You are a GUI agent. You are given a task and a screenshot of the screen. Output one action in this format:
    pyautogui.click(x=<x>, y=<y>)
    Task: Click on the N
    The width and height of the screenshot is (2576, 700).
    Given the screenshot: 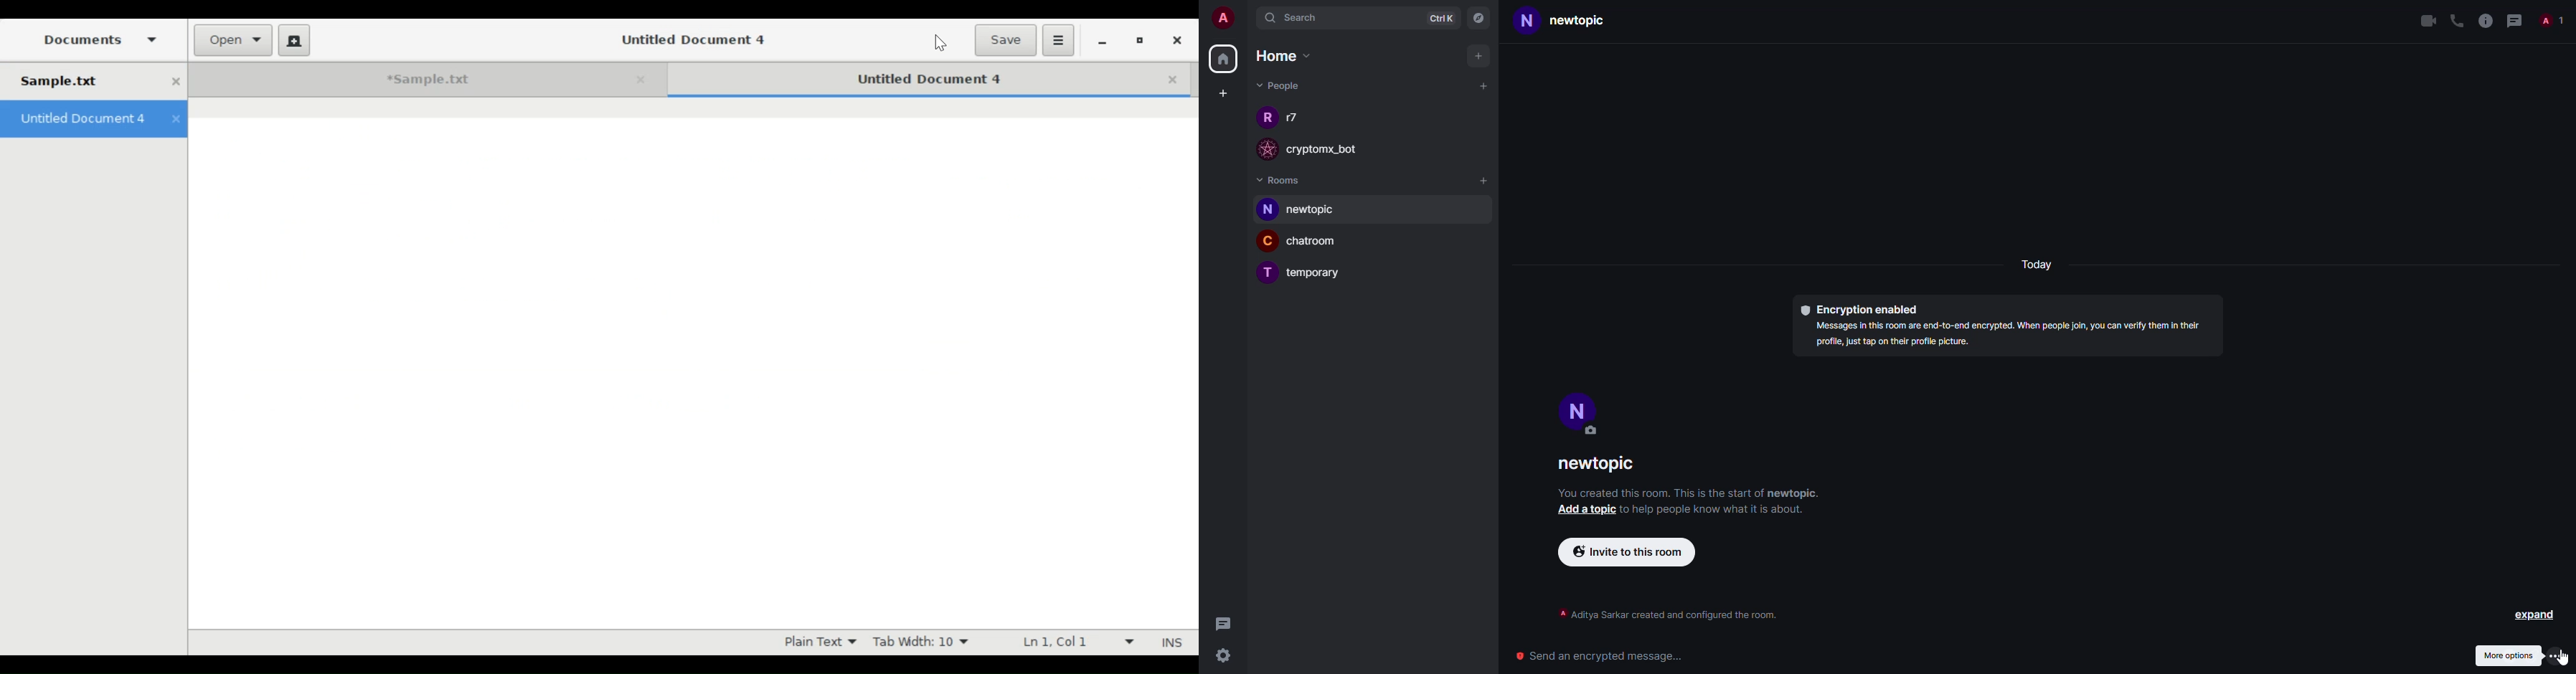 What is the action you would take?
    pyautogui.click(x=1268, y=210)
    